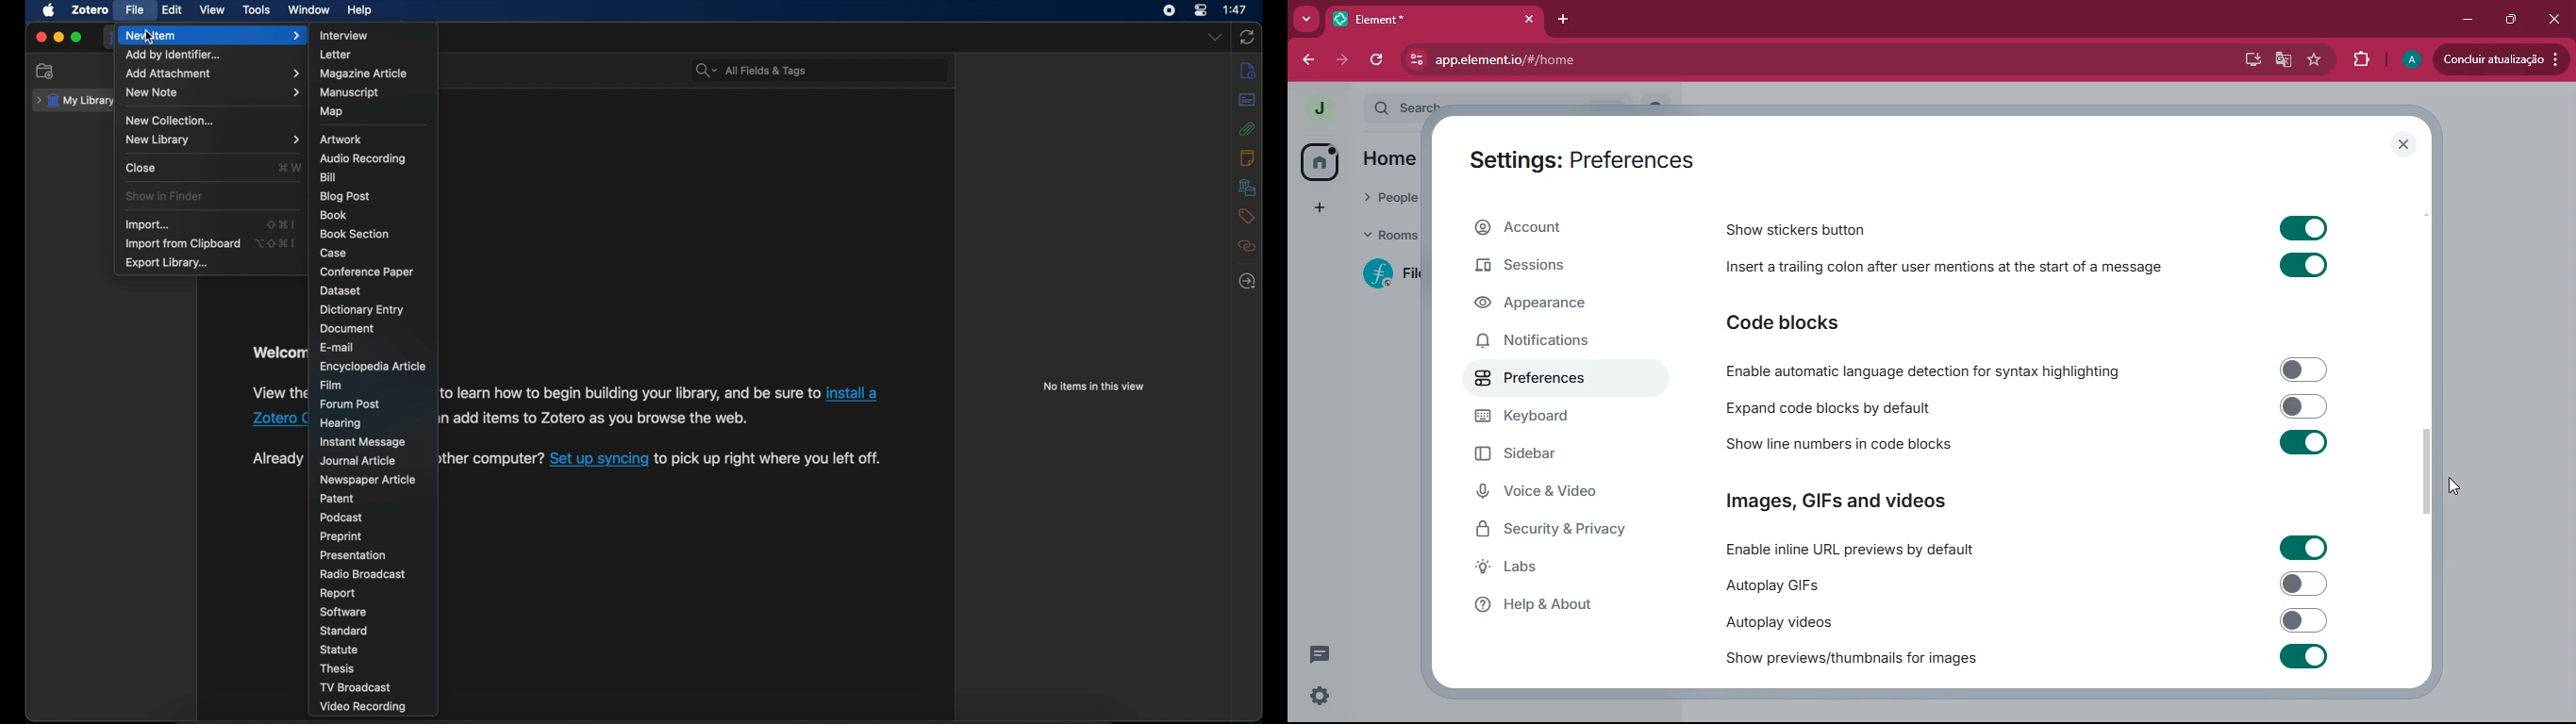 The width and height of the screenshot is (2576, 728). I want to click on abstract, so click(1248, 101).